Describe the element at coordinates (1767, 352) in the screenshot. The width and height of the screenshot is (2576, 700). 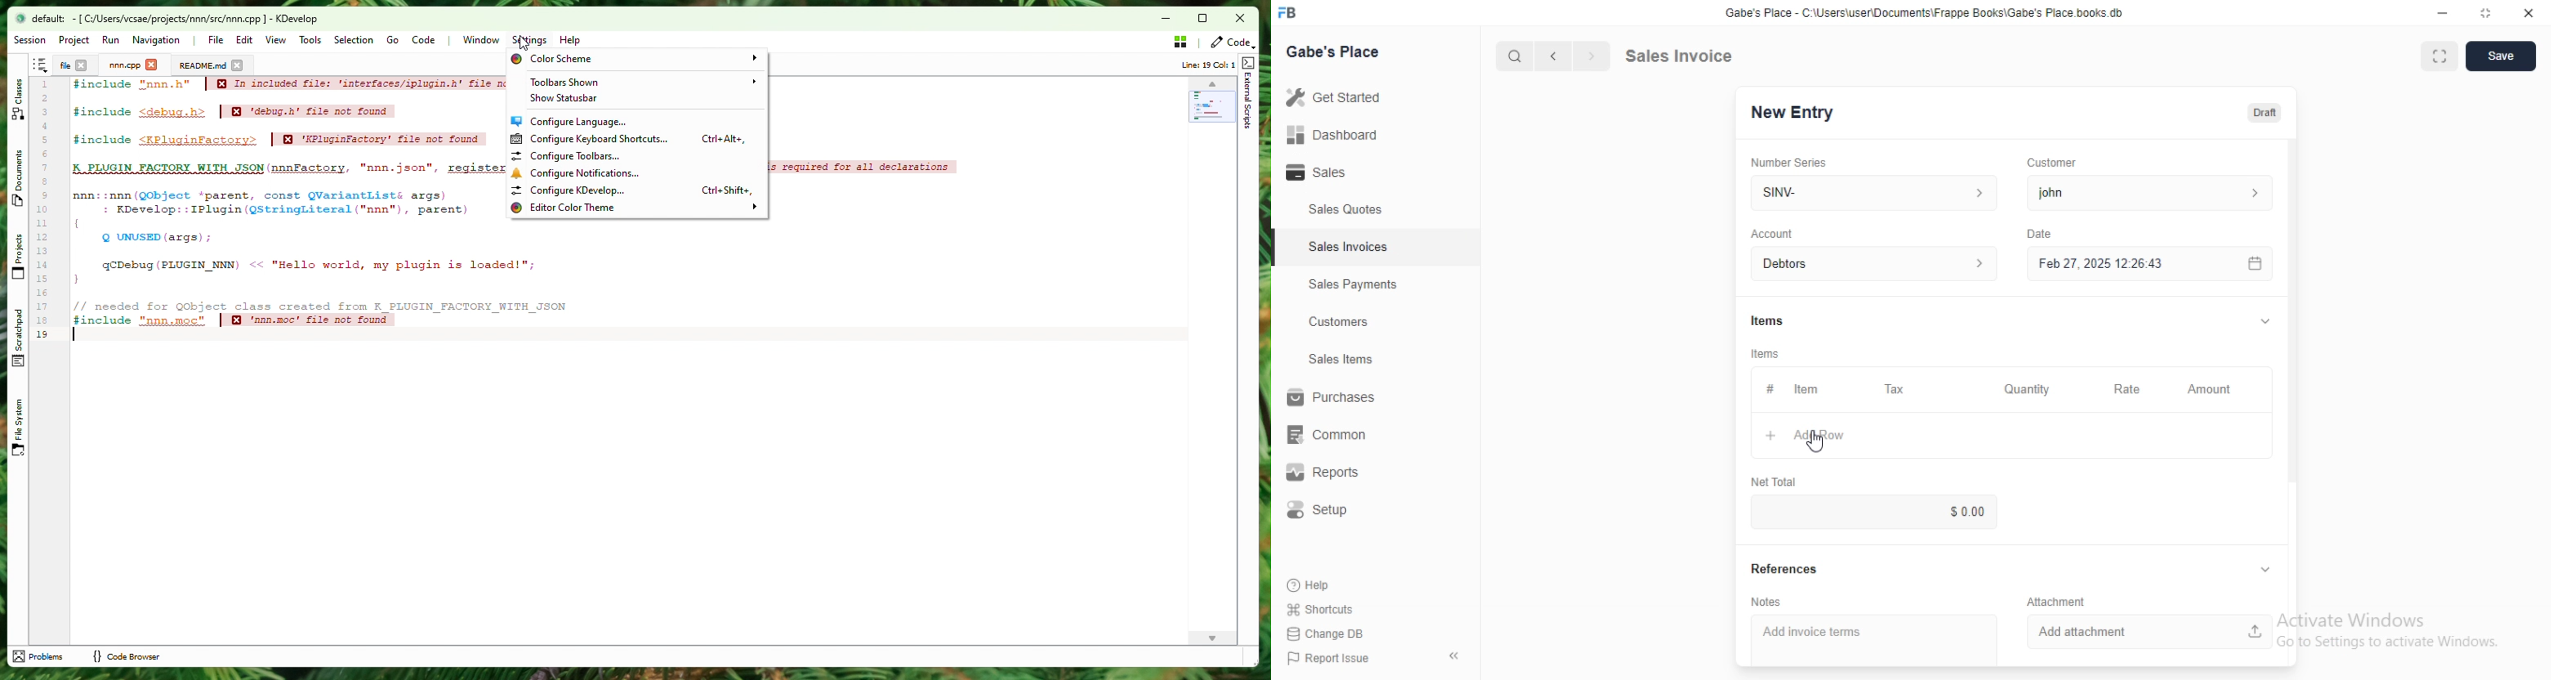
I see `Items` at that location.